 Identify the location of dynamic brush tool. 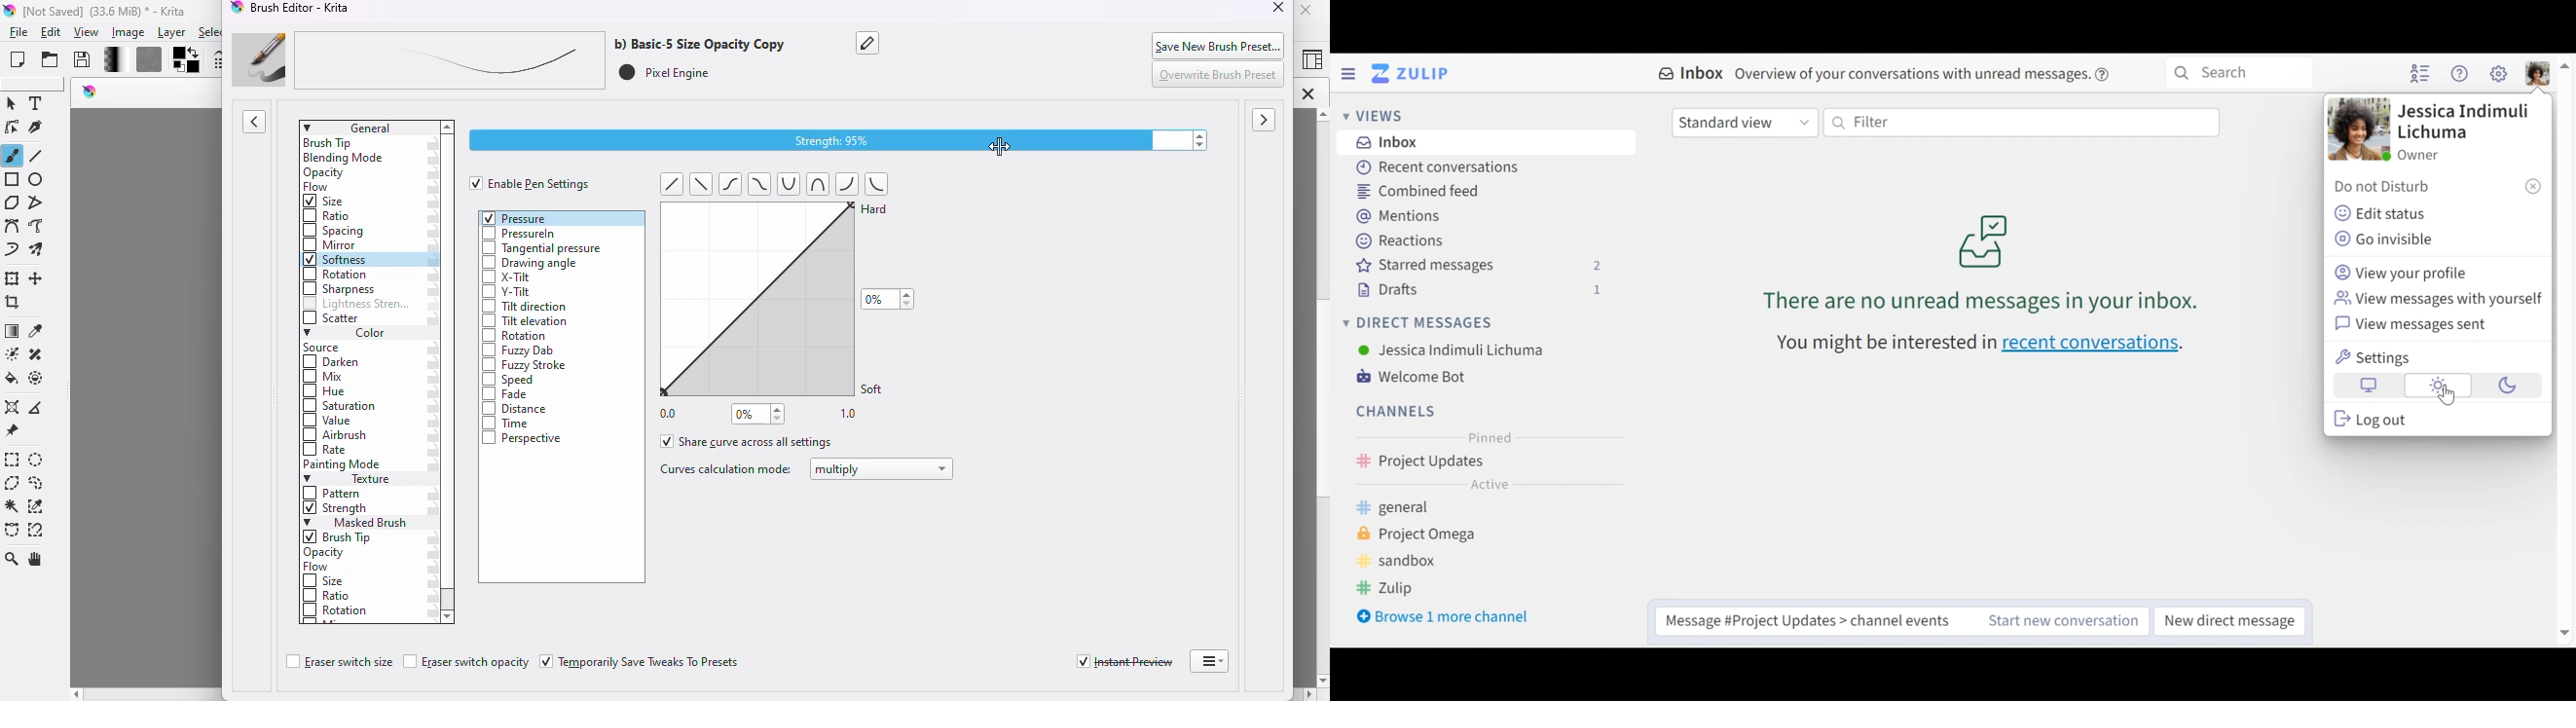
(12, 251).